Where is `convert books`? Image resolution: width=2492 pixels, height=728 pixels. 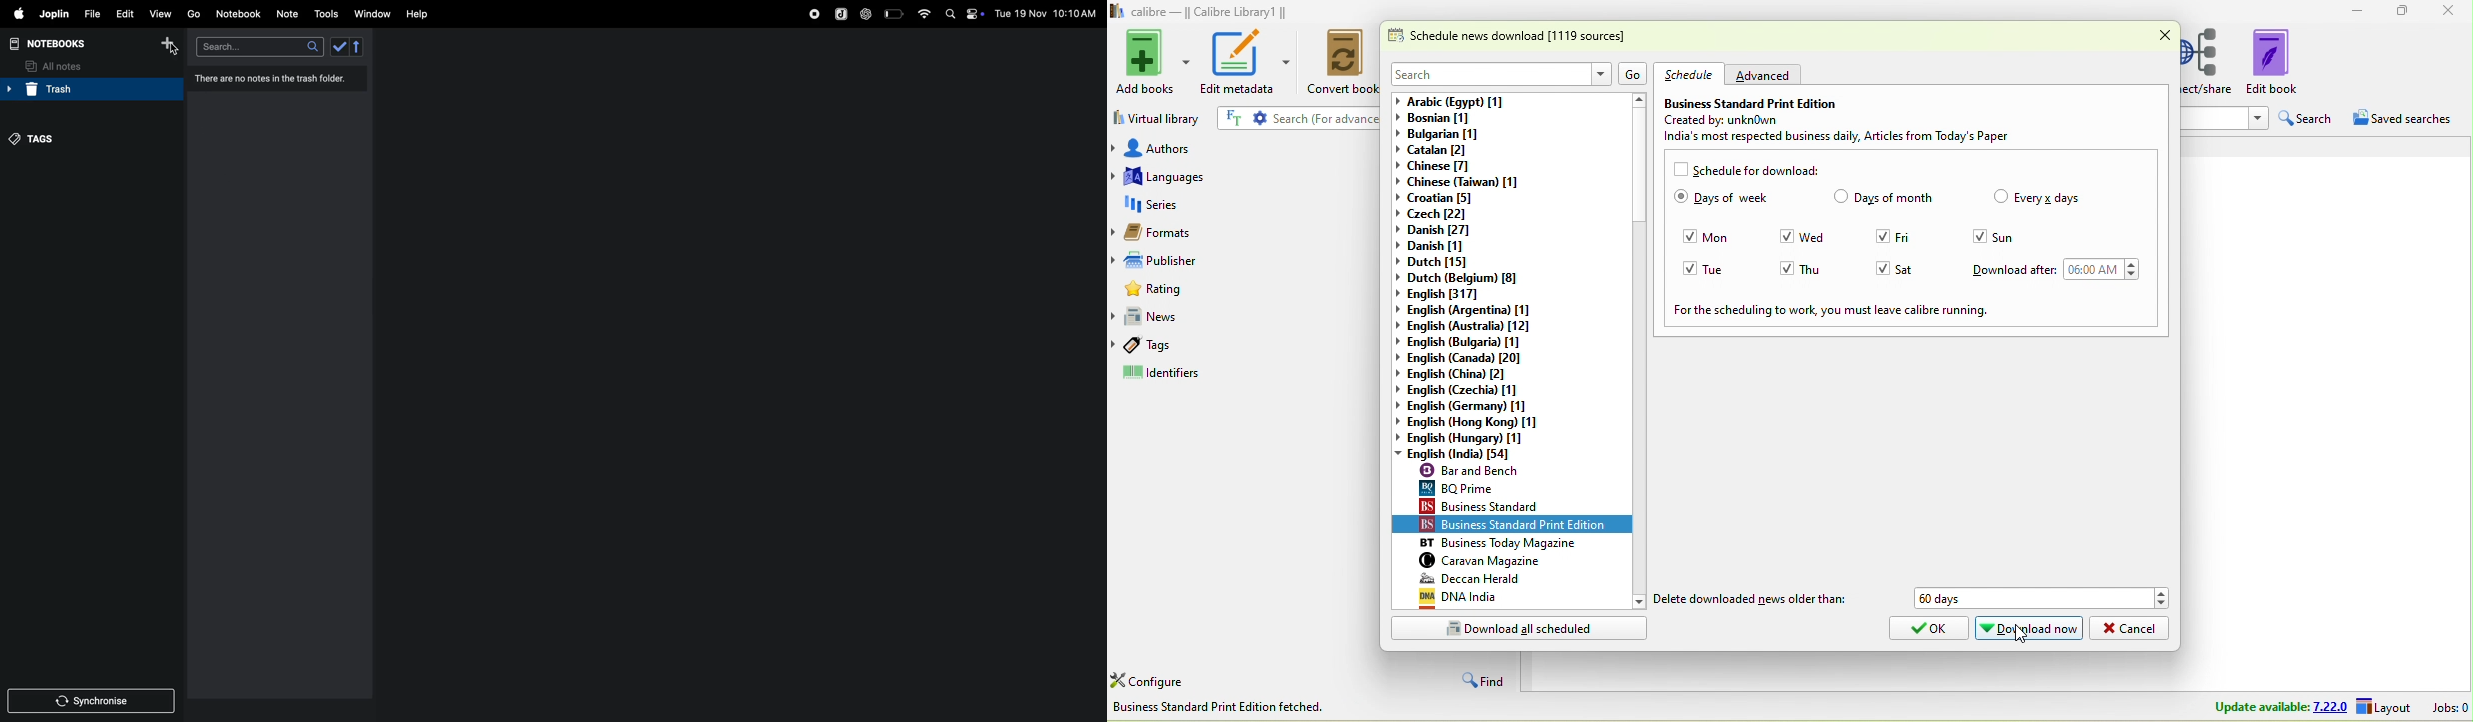
convert books is located at coordinates (1341, 63).